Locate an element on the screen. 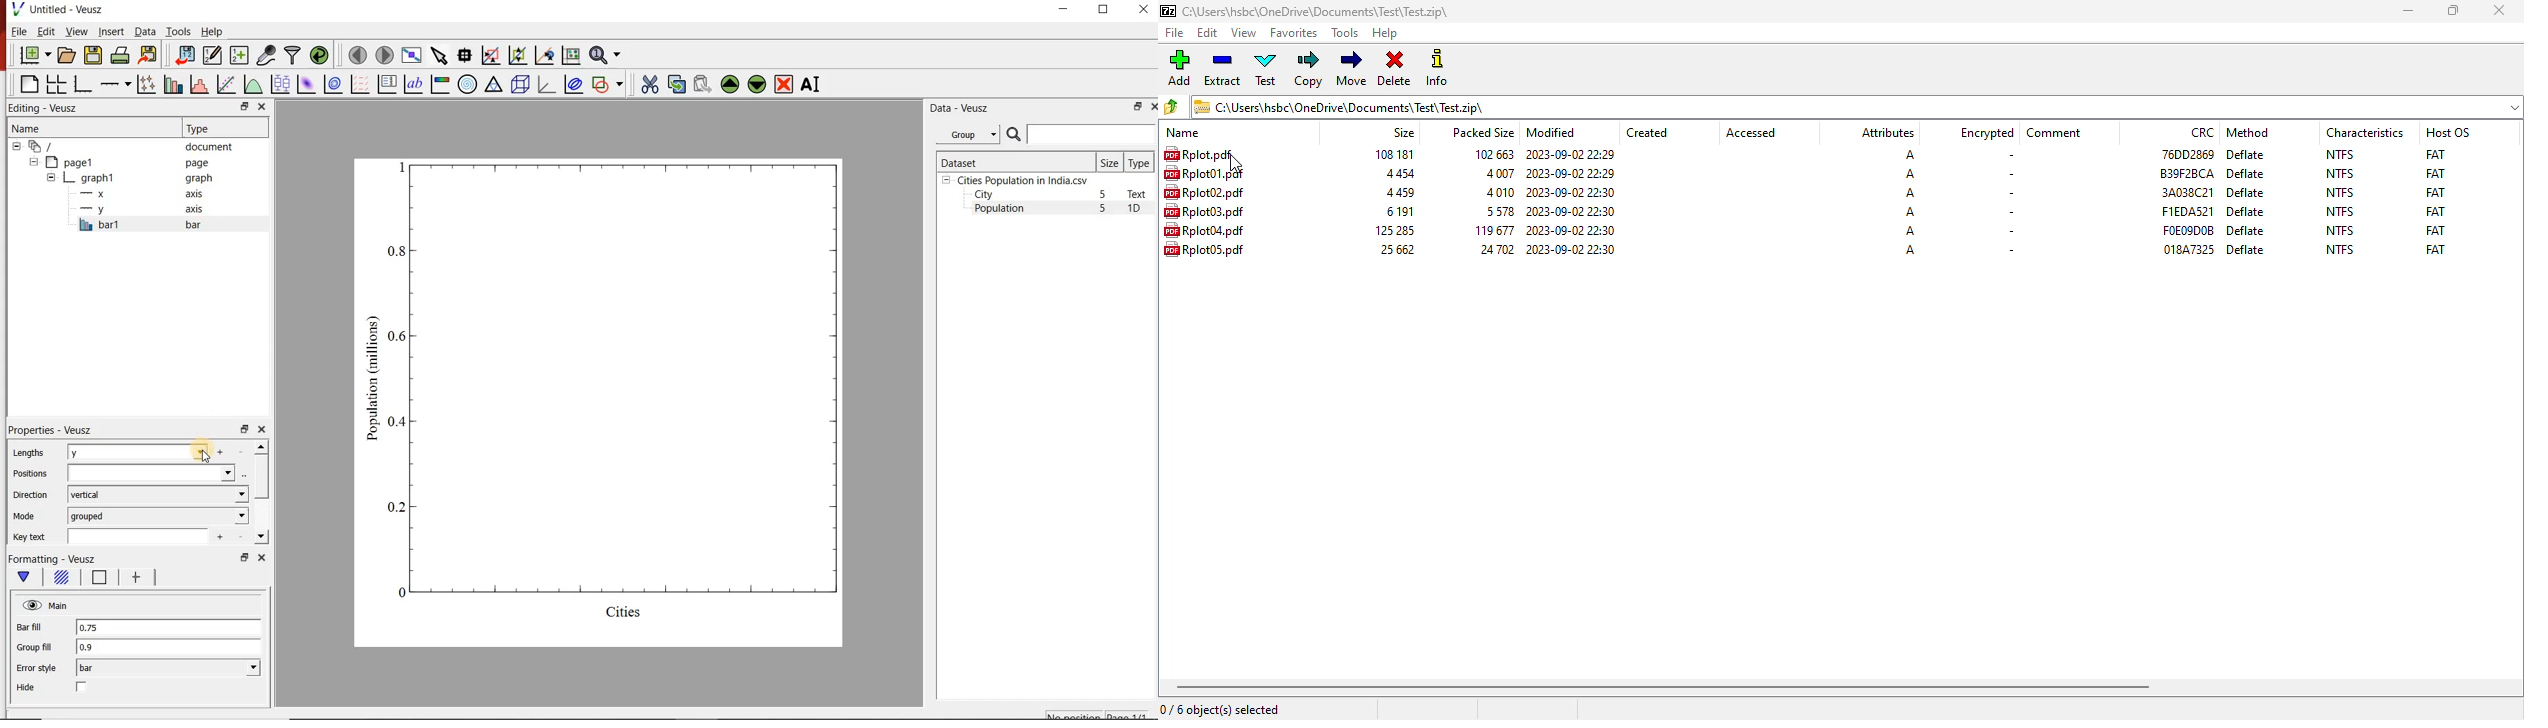 The image size is (2548, 728). modified date & time is located at coordinates (1571, 248).